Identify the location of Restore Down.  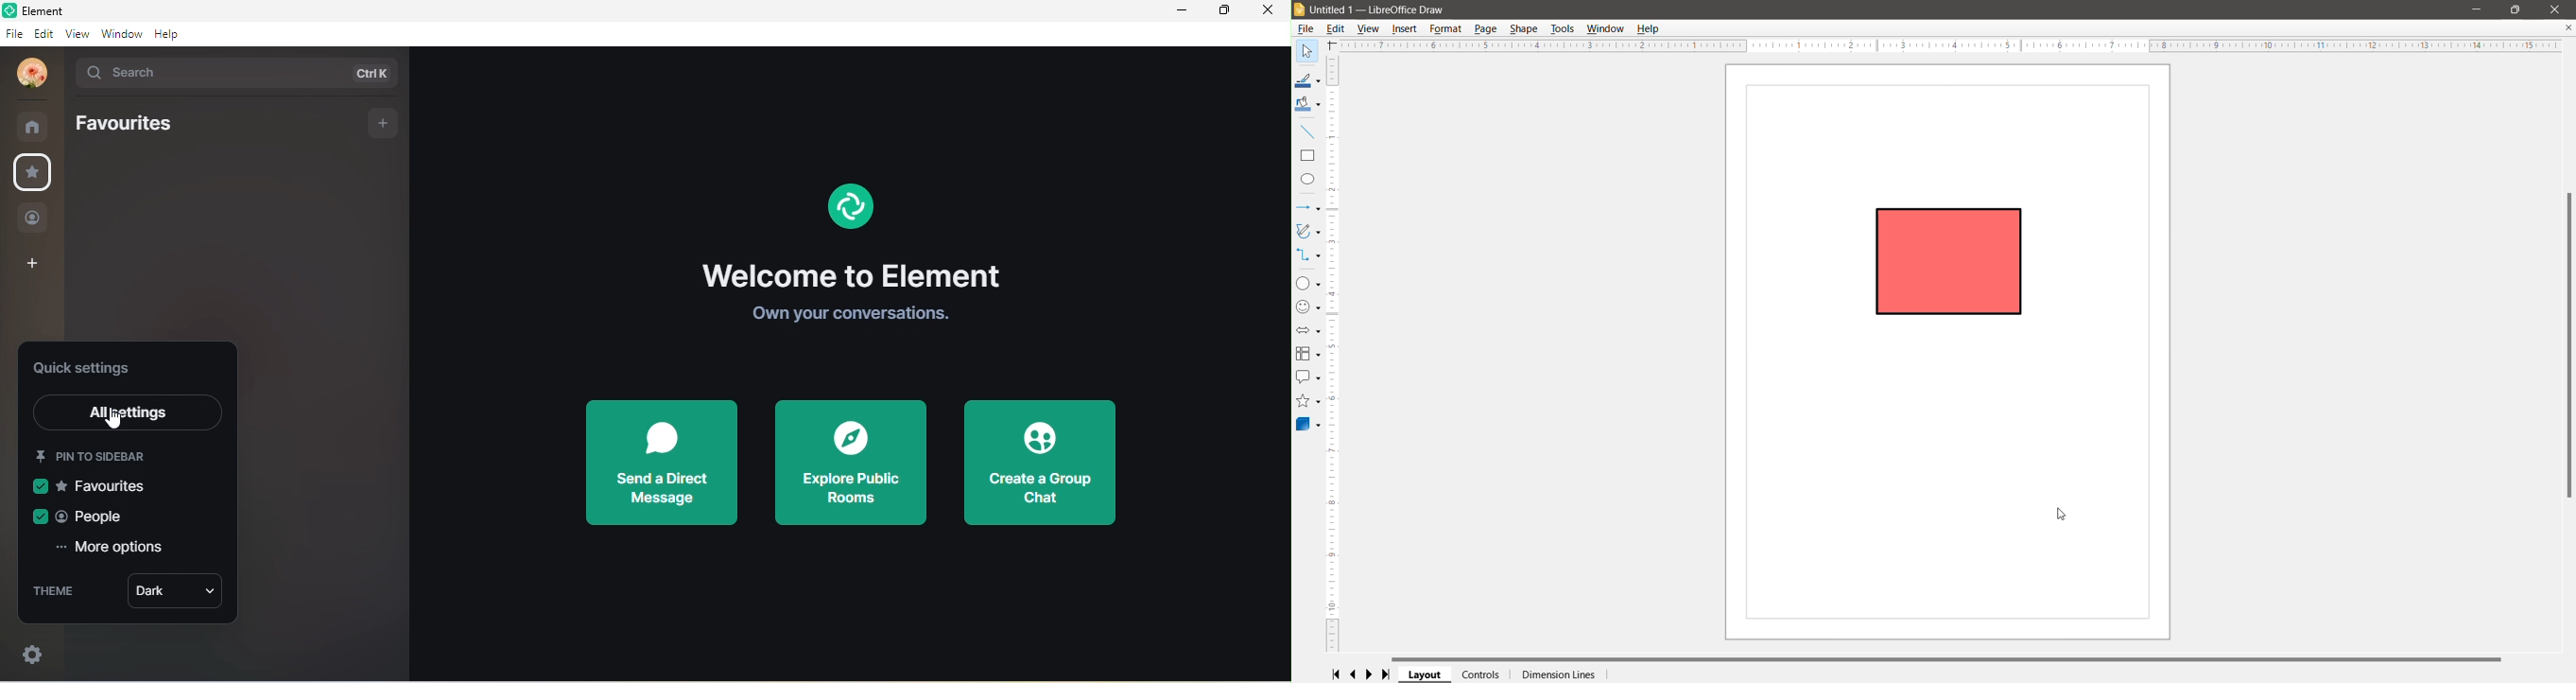
(2517, 10).